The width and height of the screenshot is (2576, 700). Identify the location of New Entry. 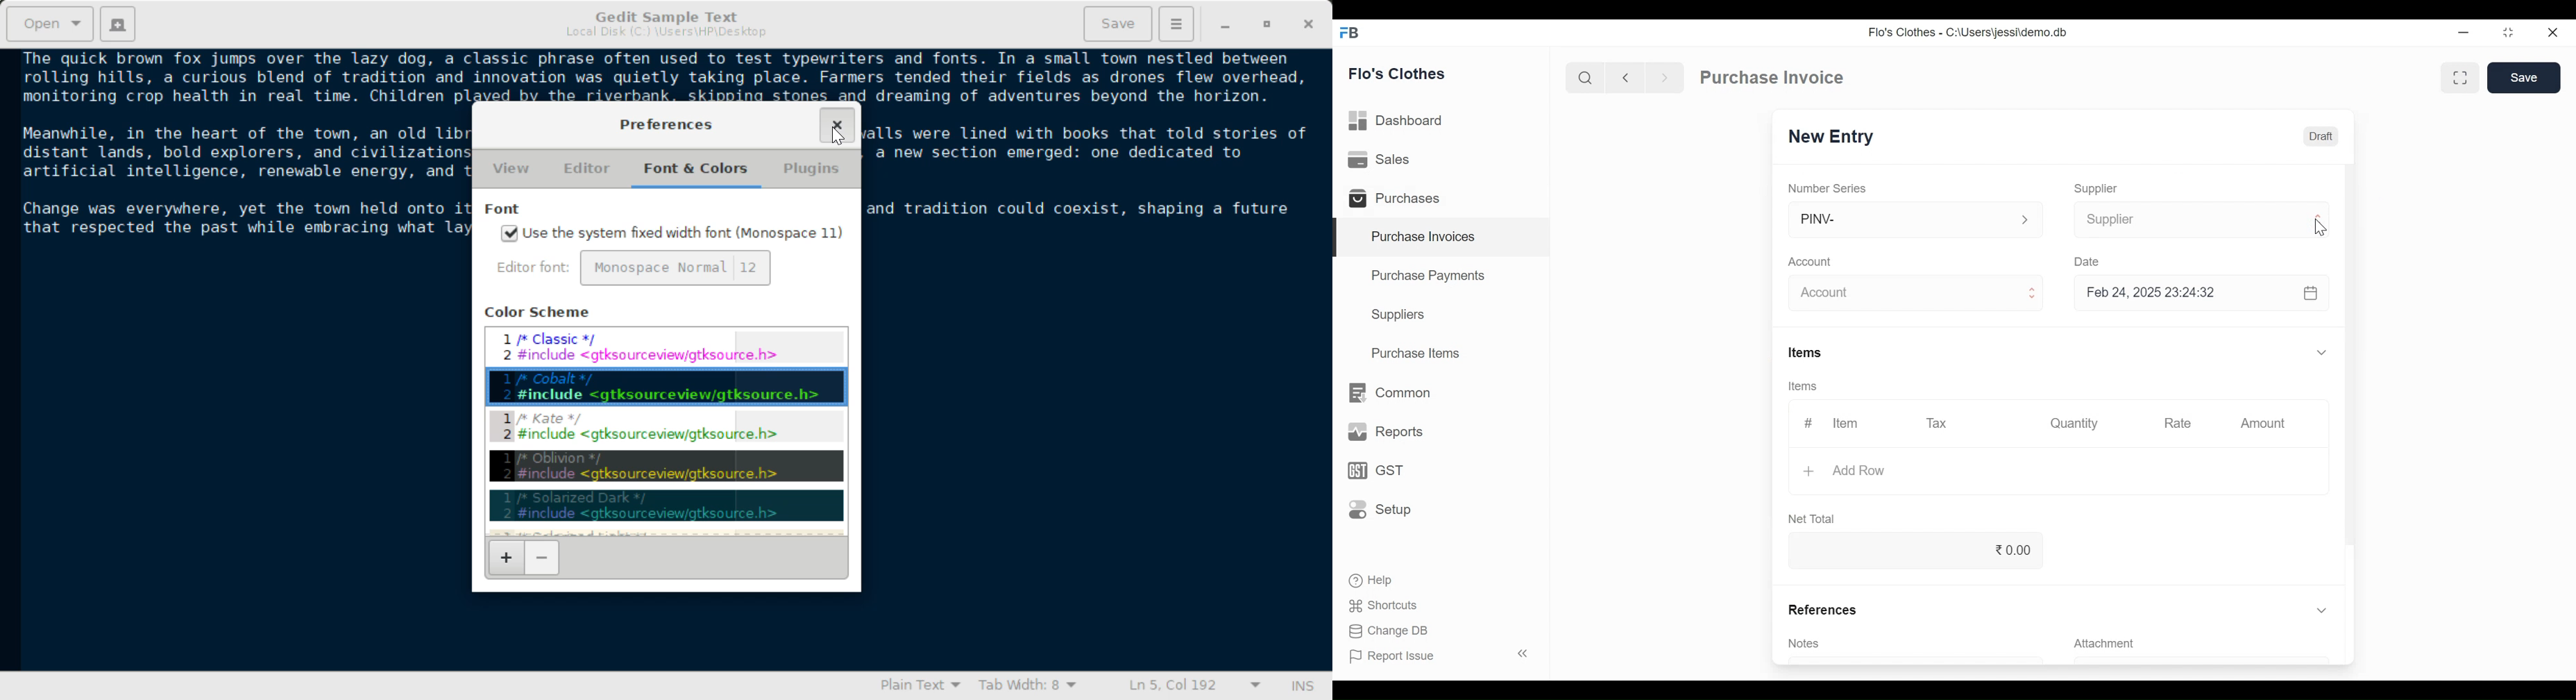
(1832, 137).